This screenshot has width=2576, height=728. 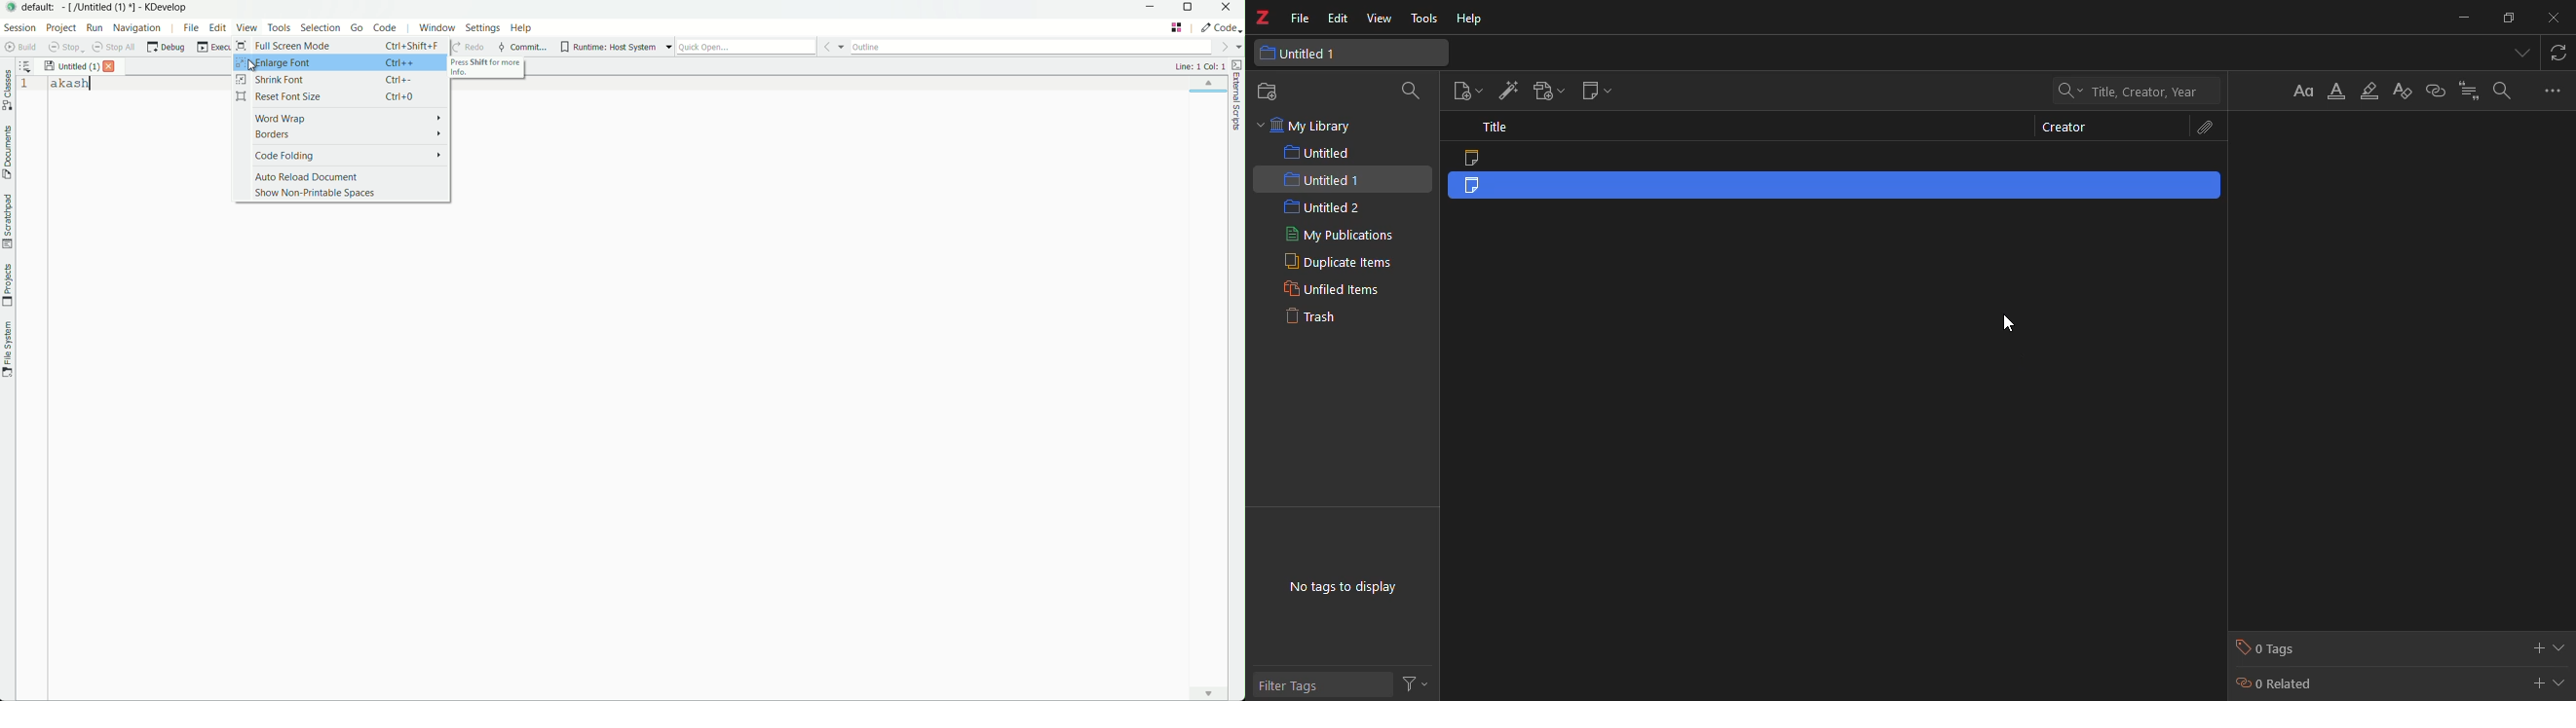 What do you see at coordinates (1293, 687) in the screenshot?
I see `filter tags` at bounding box center [1293, 687].